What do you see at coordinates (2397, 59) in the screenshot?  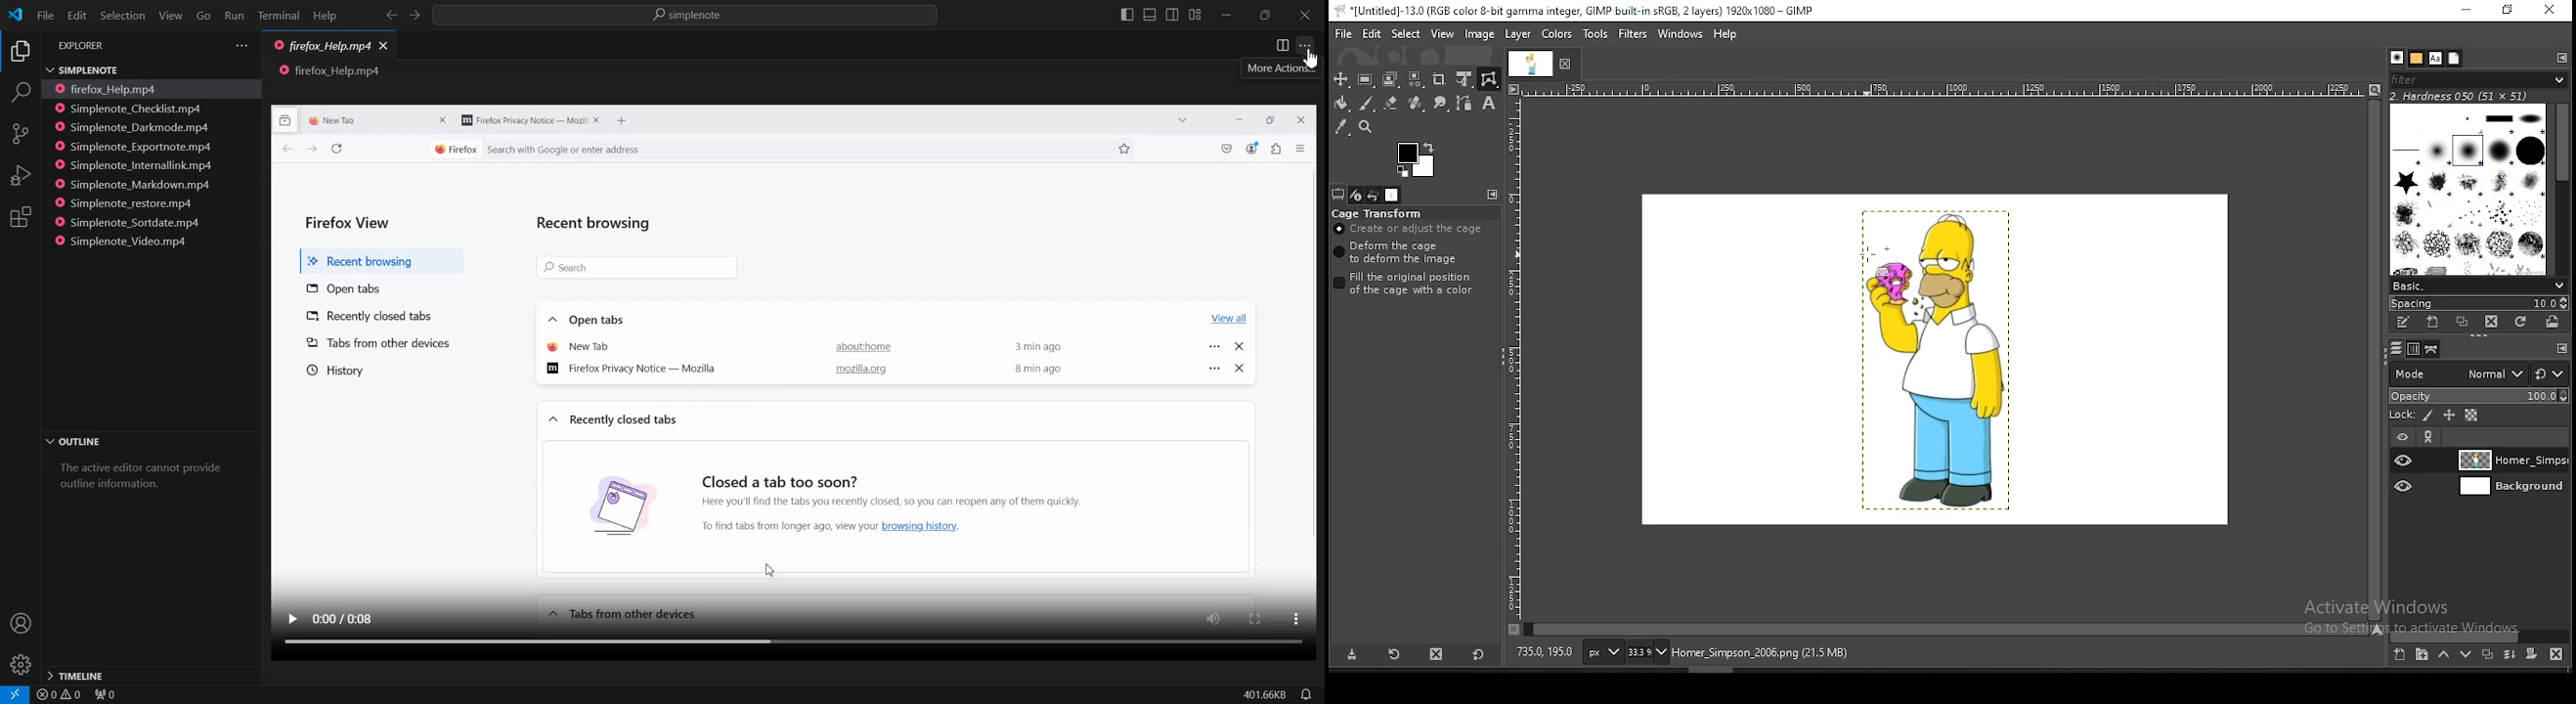 I see `brushes` at bounding box center [2397, 59].